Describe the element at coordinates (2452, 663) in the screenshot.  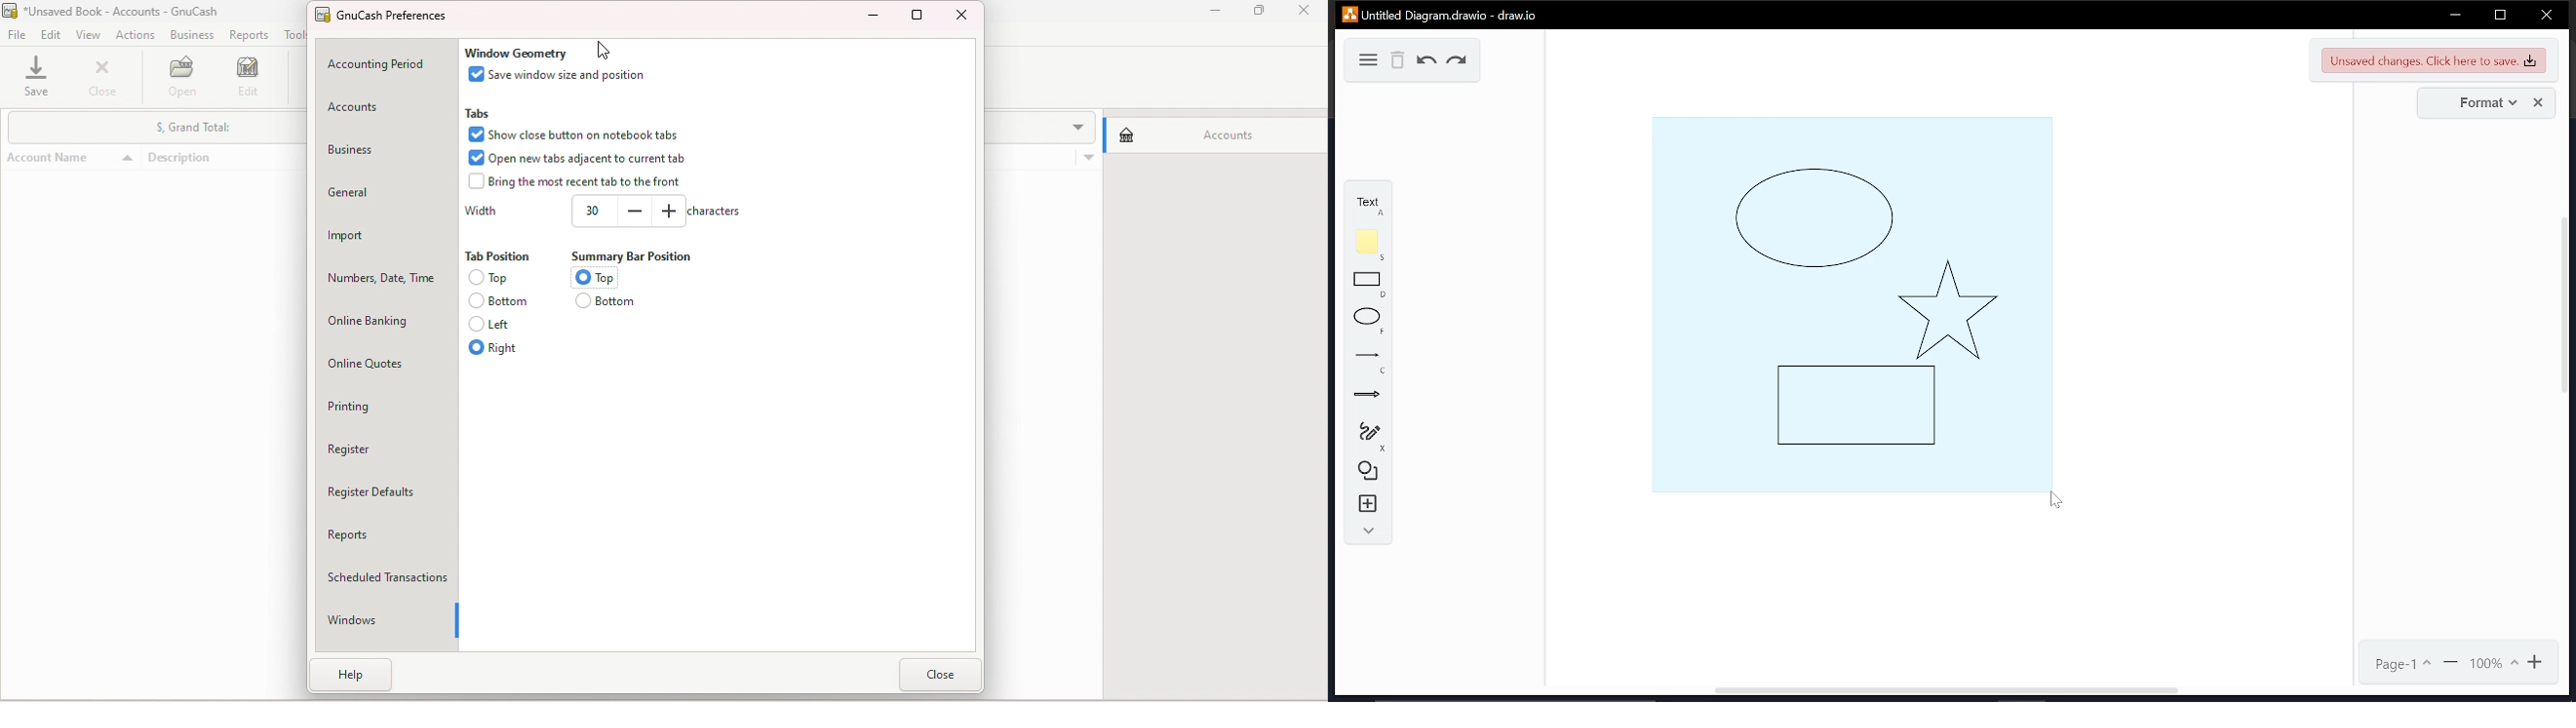
I see `zoom out` at that location.